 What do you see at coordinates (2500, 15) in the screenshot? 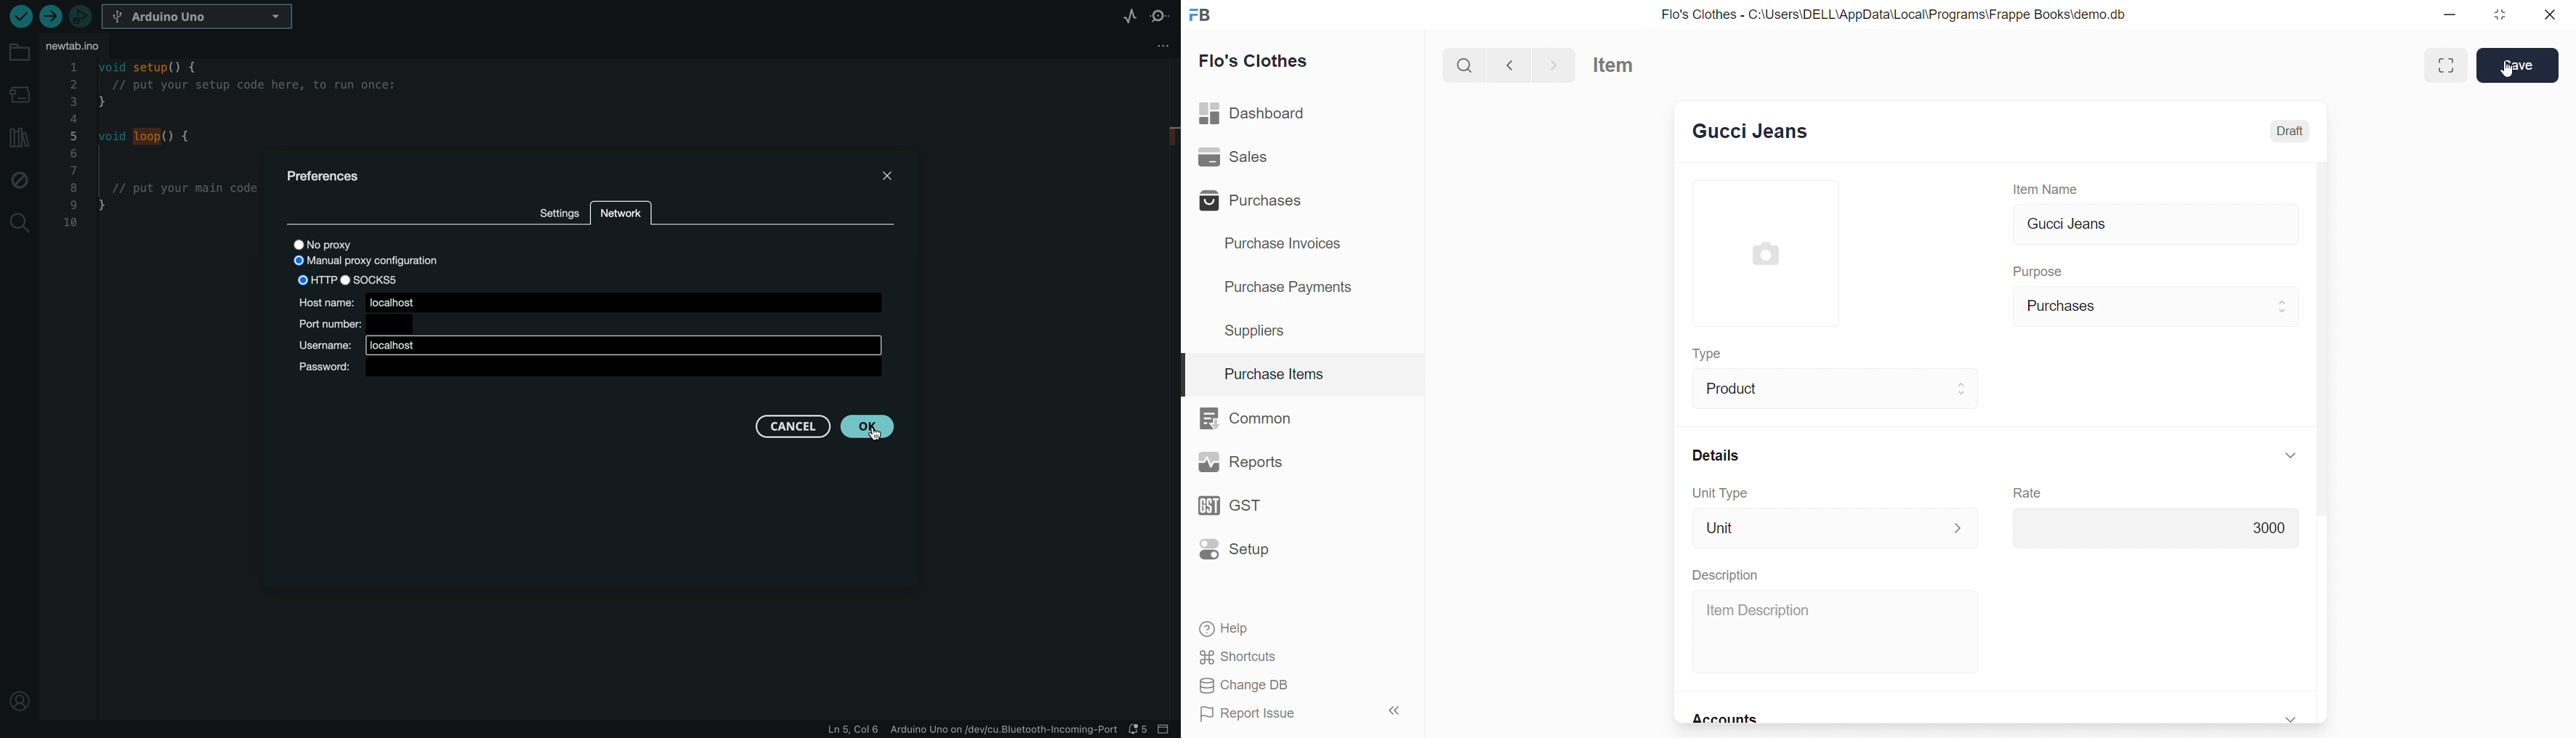
I see `resize` at bounding box center [2500, 15].